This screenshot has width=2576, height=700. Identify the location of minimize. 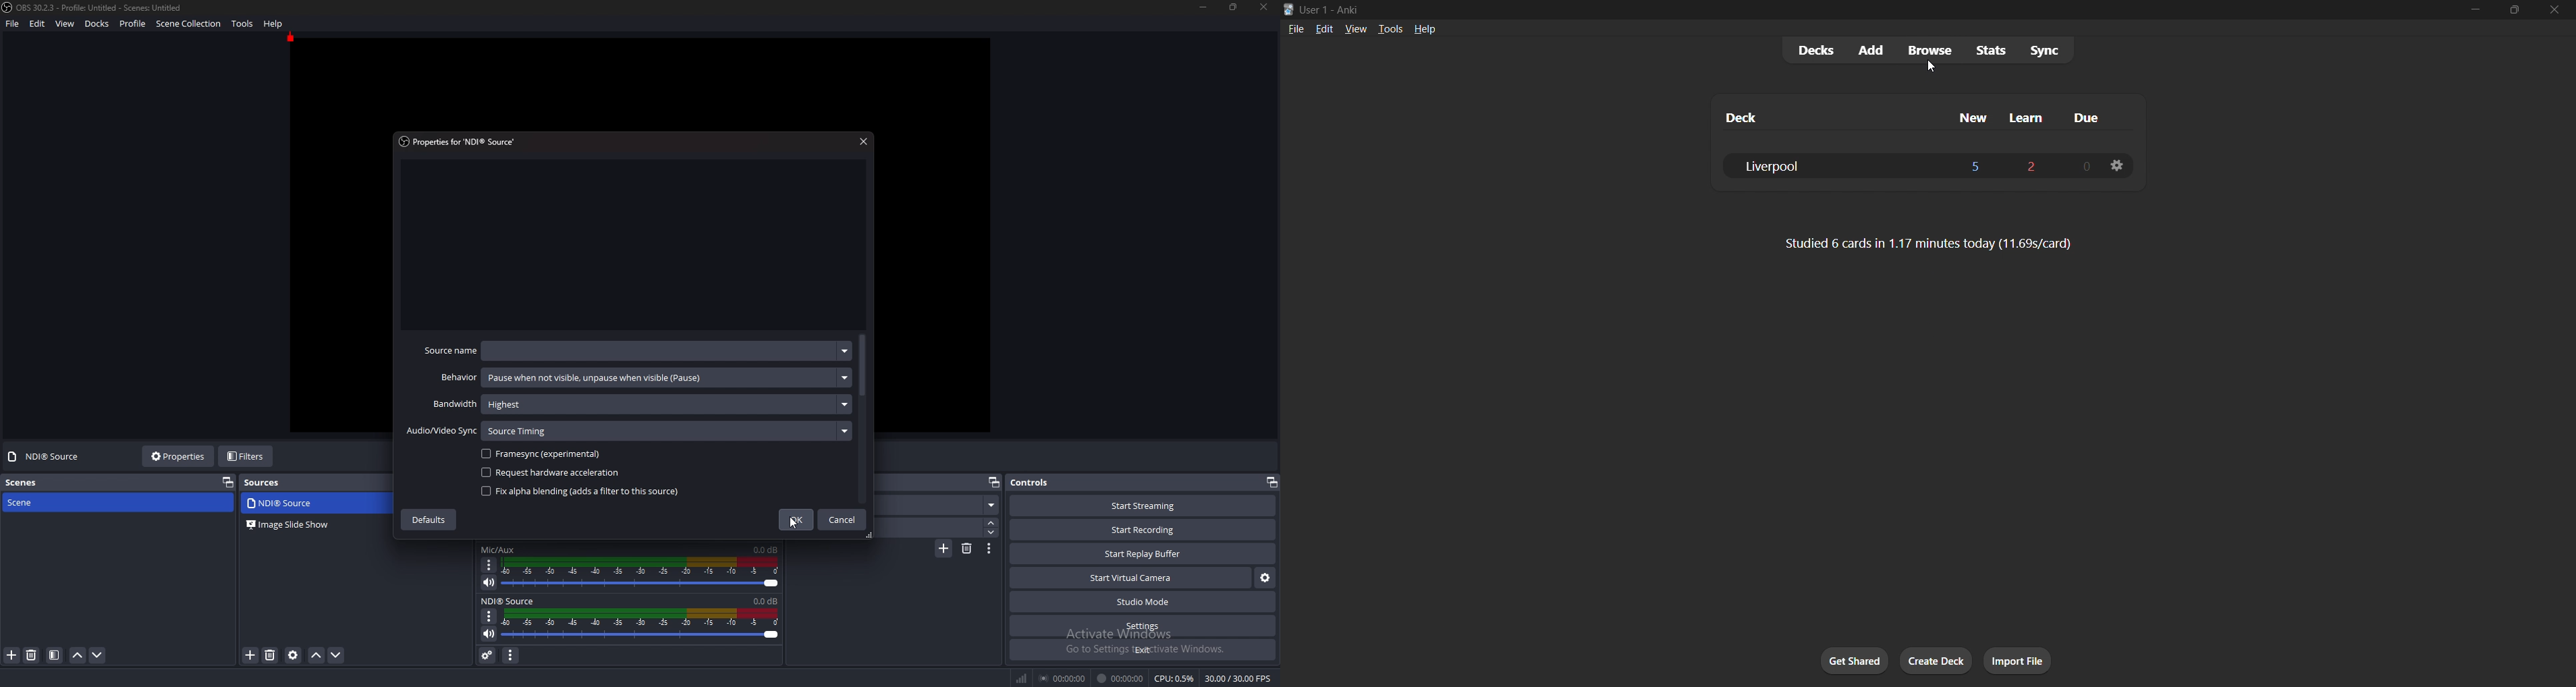
(1205, 7).